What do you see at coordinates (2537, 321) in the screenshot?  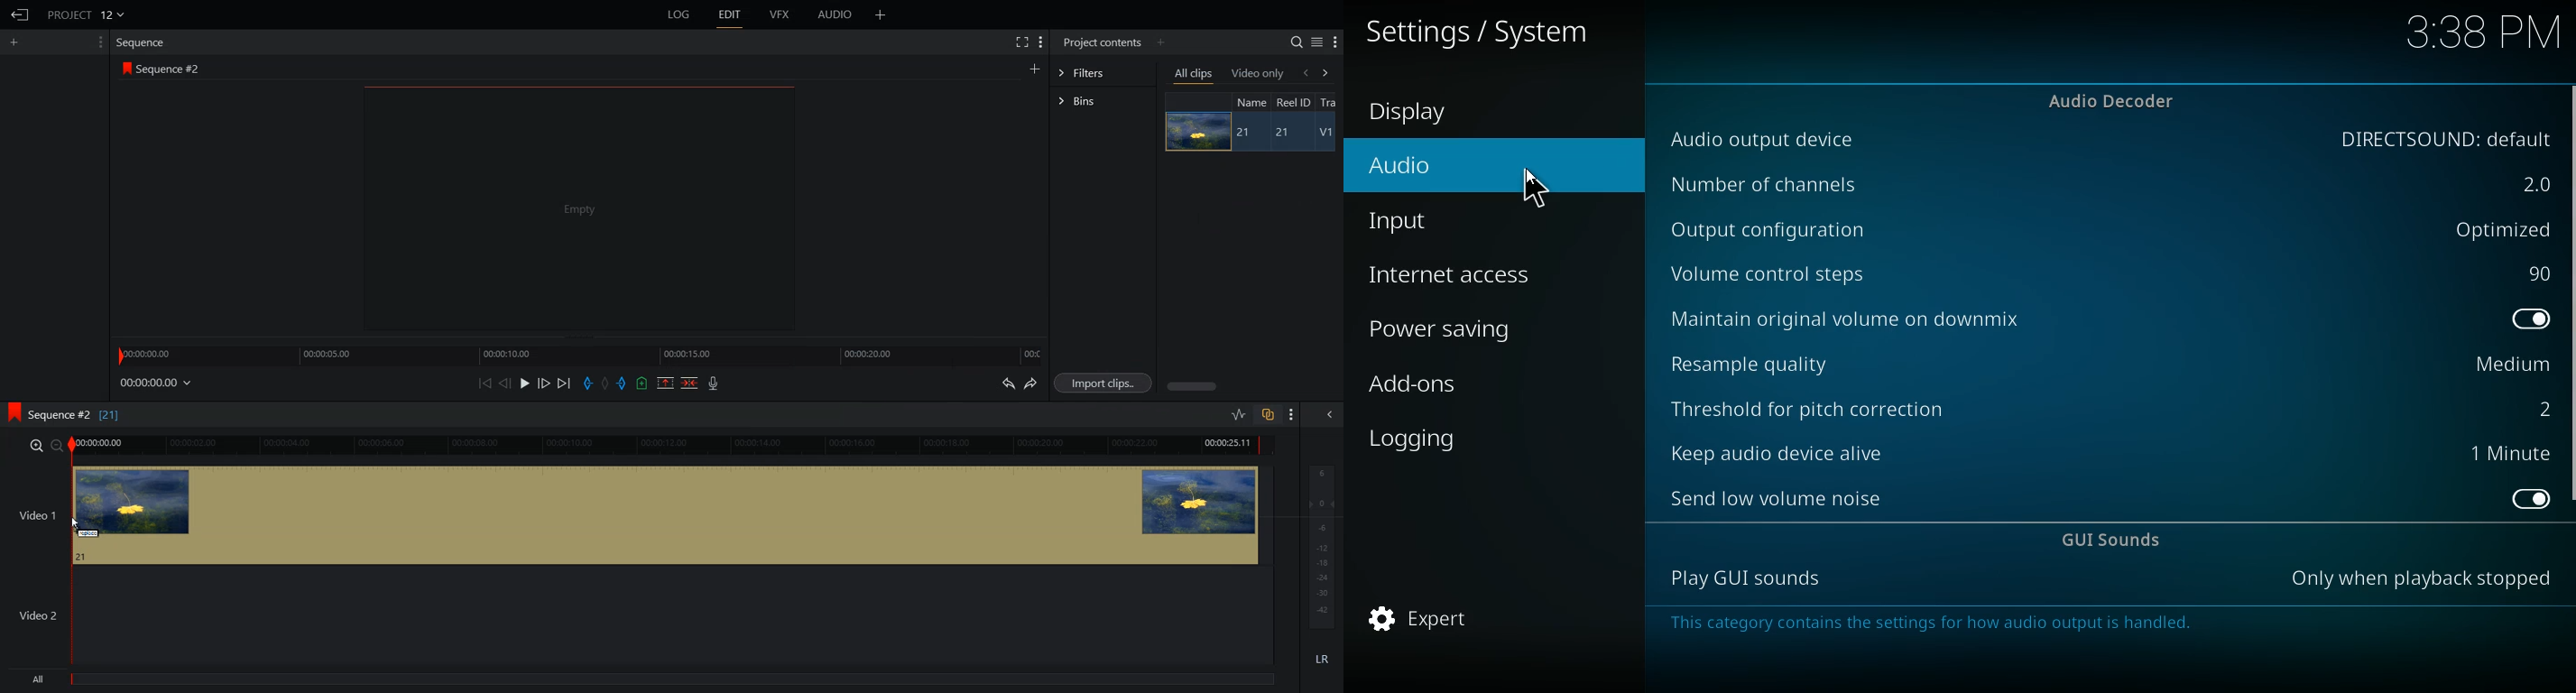 I see `option` at bounding box center [2537, 321].